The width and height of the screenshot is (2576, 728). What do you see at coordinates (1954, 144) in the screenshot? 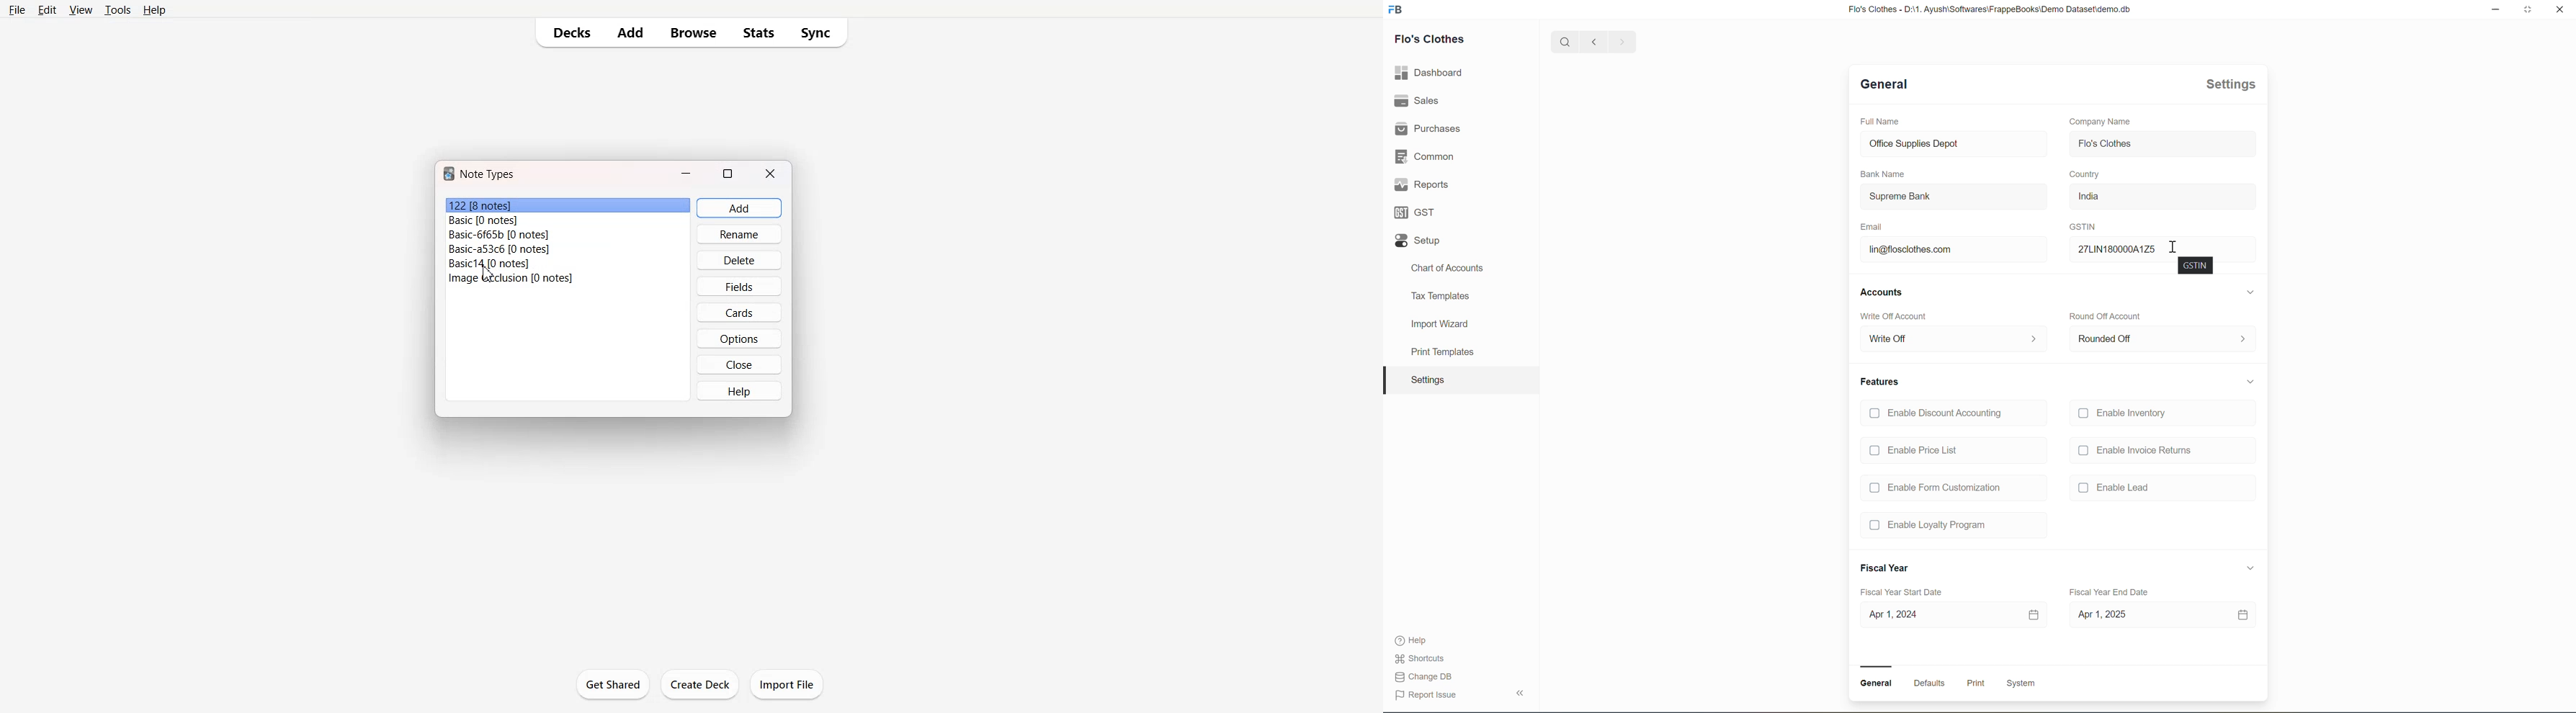
I see `Office Supplies Depot` at bounding box center [1954, 144].